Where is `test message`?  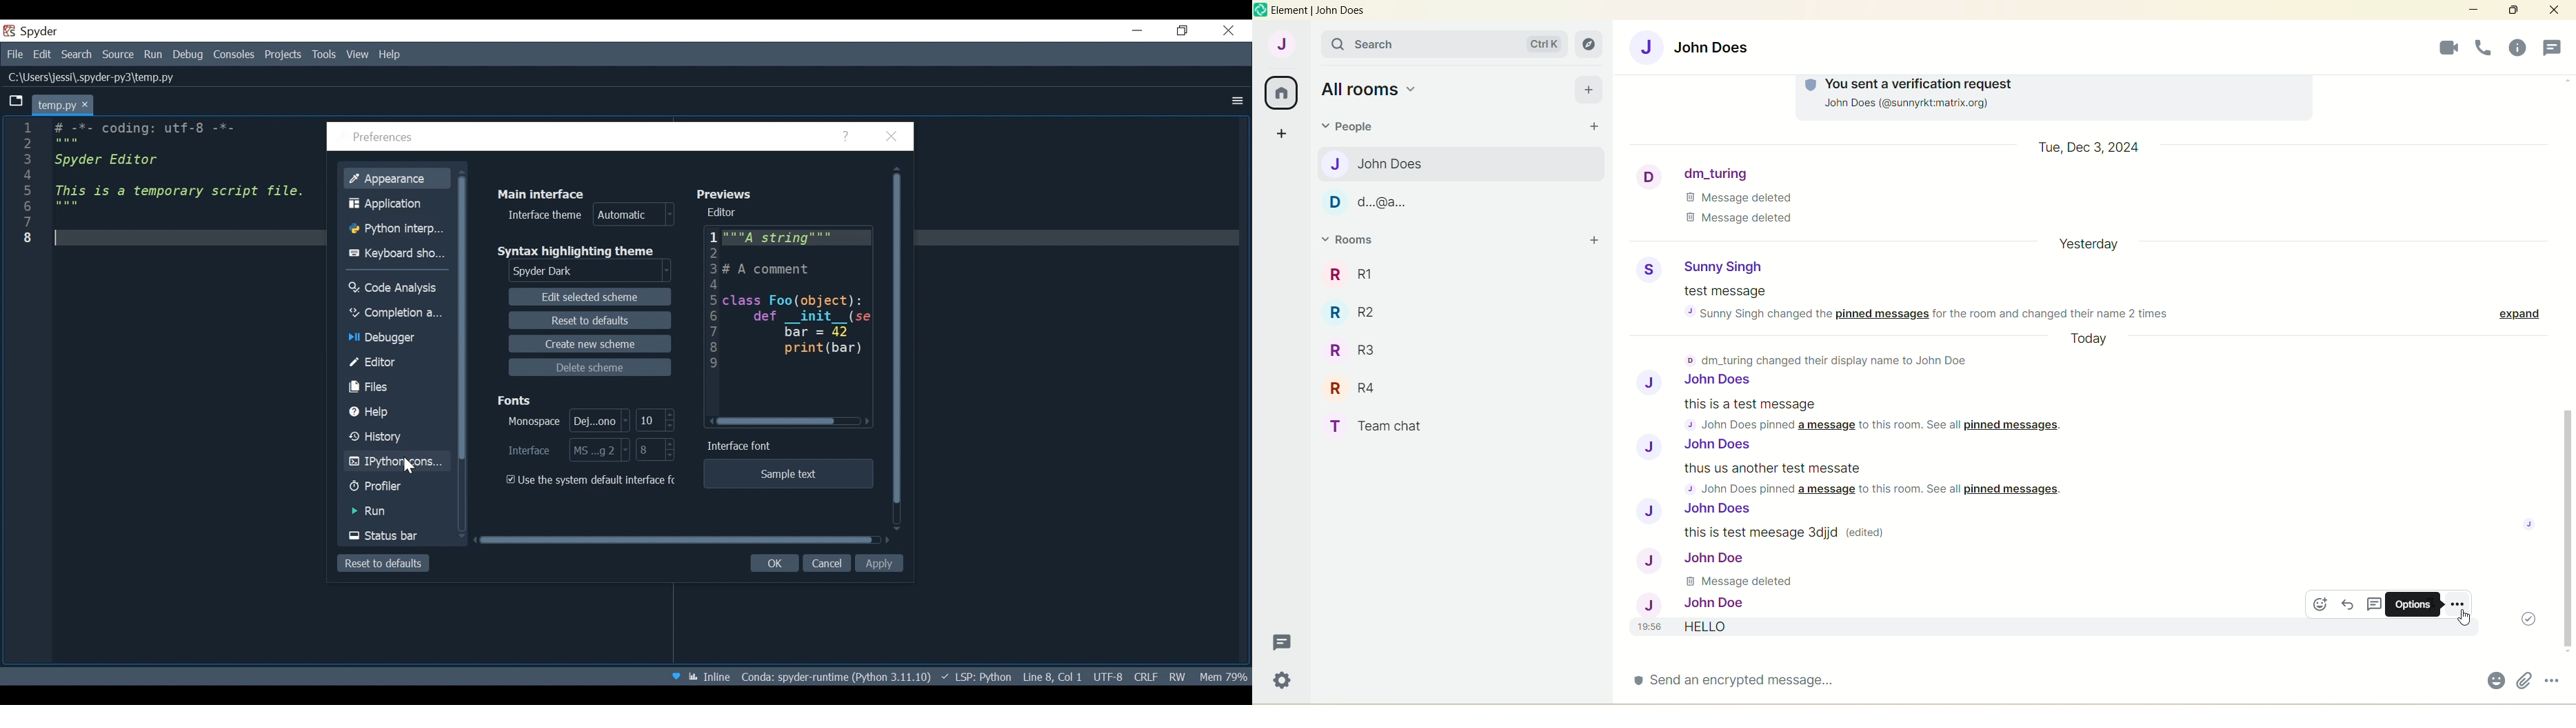
test message is located at coordinates (1727, 292).